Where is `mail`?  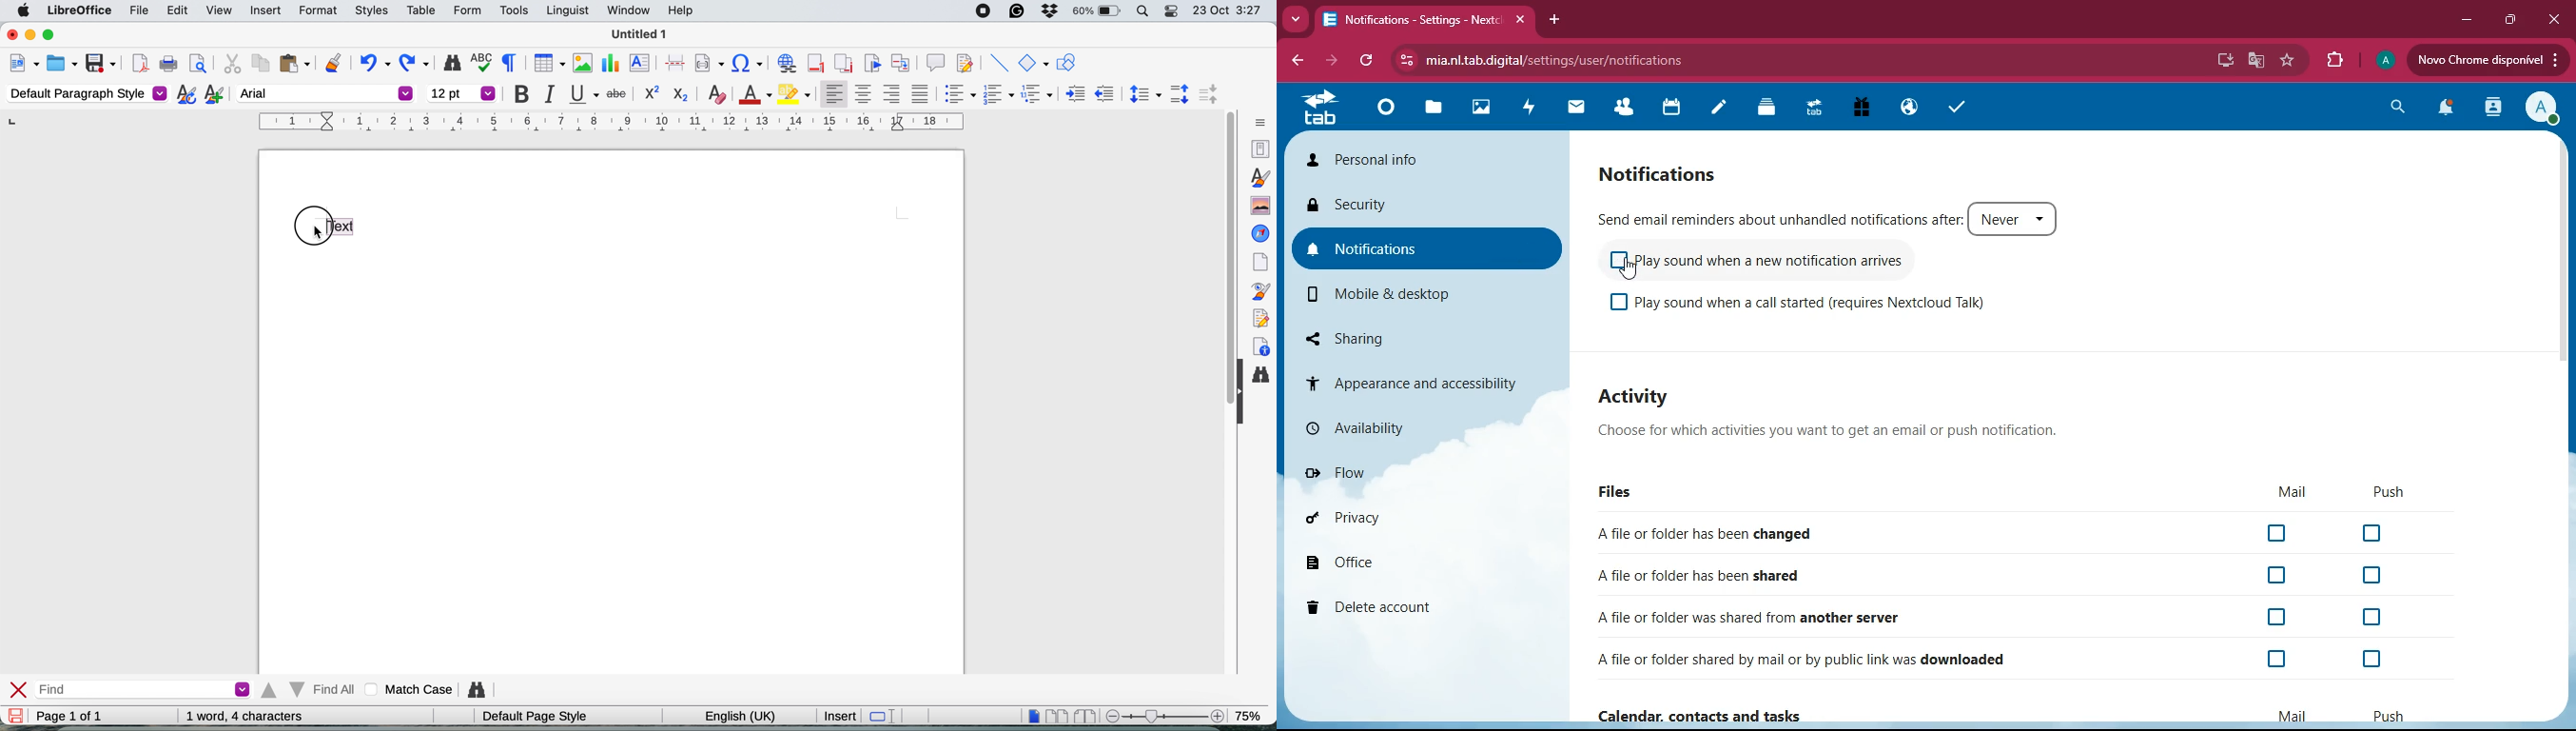
mail is located at coordinates (2279, 492).